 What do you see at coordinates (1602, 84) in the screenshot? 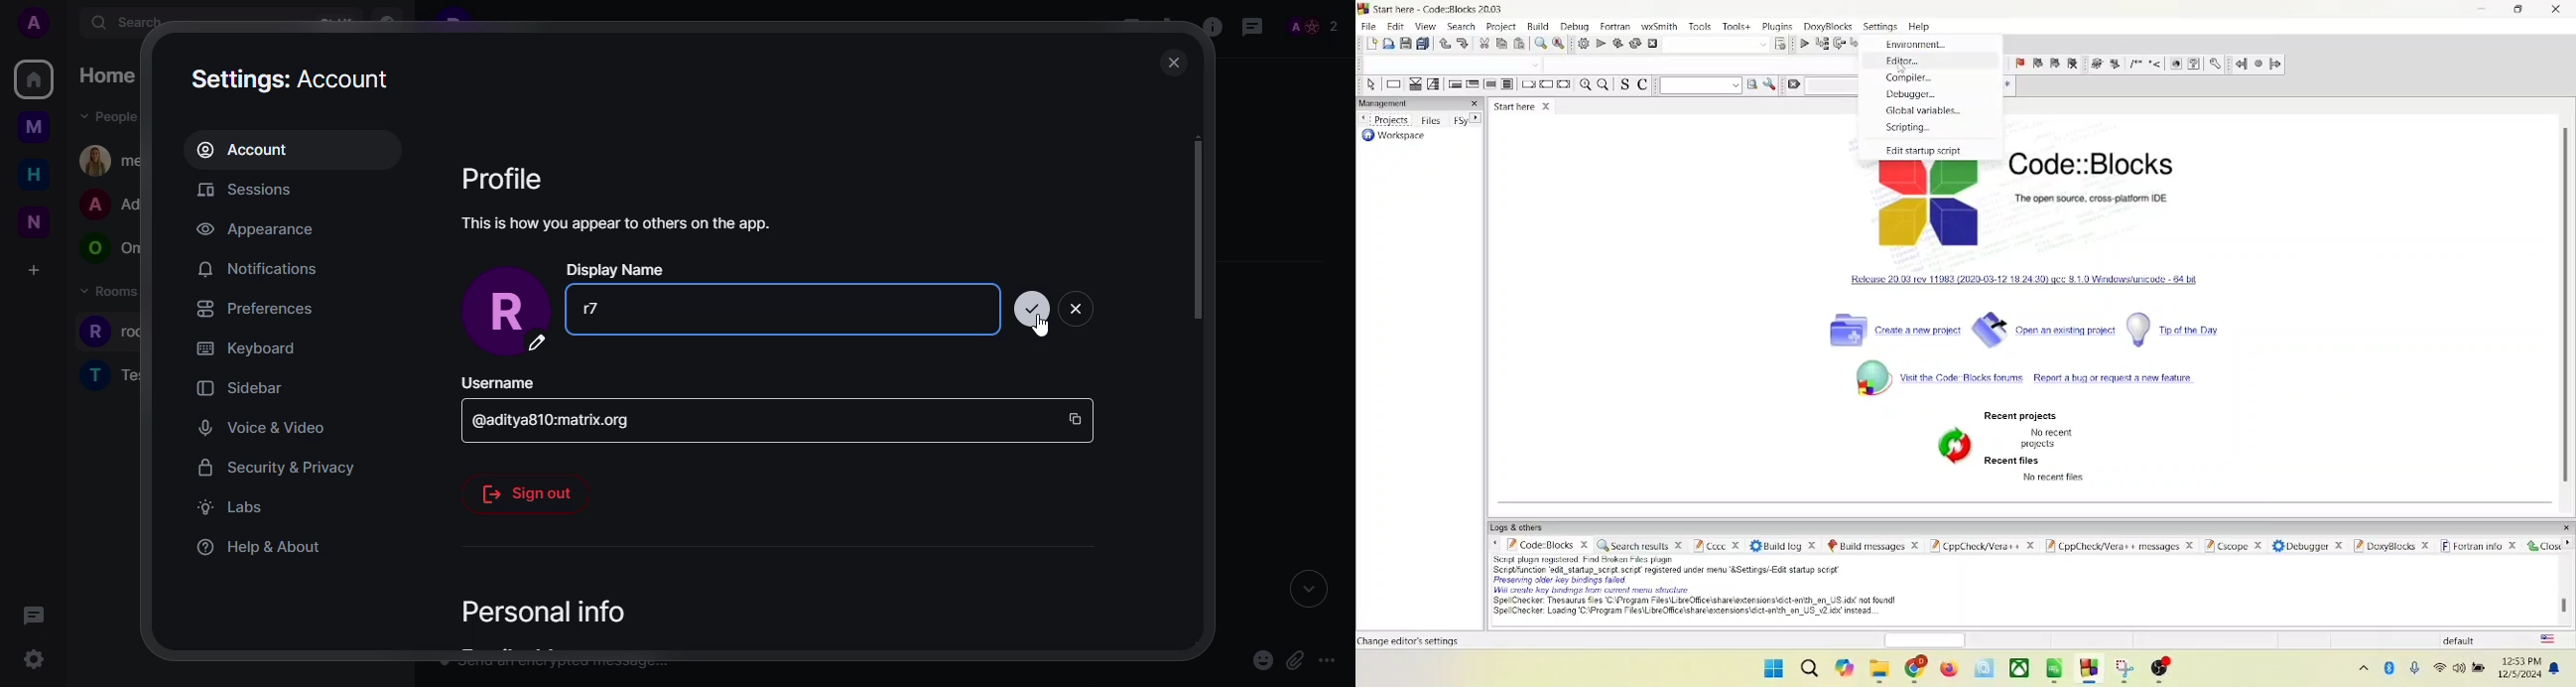
I see `zoom out` at bounding box center [1602, 84].